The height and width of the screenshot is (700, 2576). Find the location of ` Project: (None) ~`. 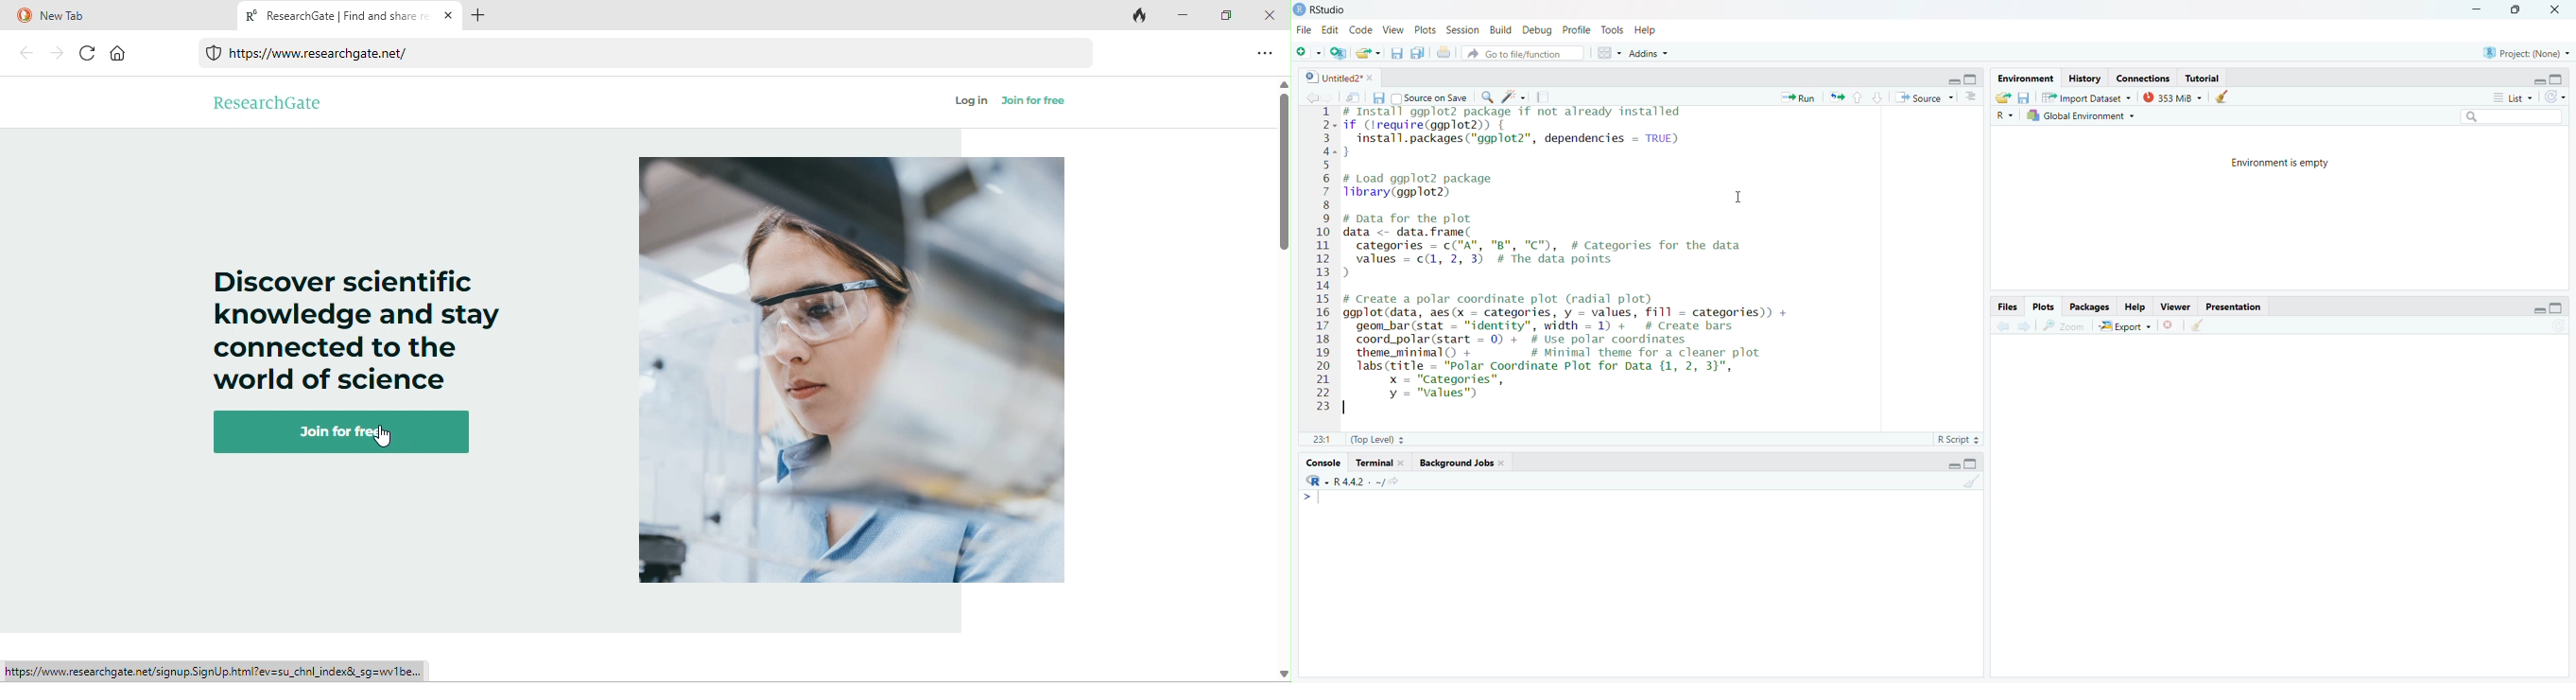

 Project: (None) ~ is located at coordinates (2523, 54).